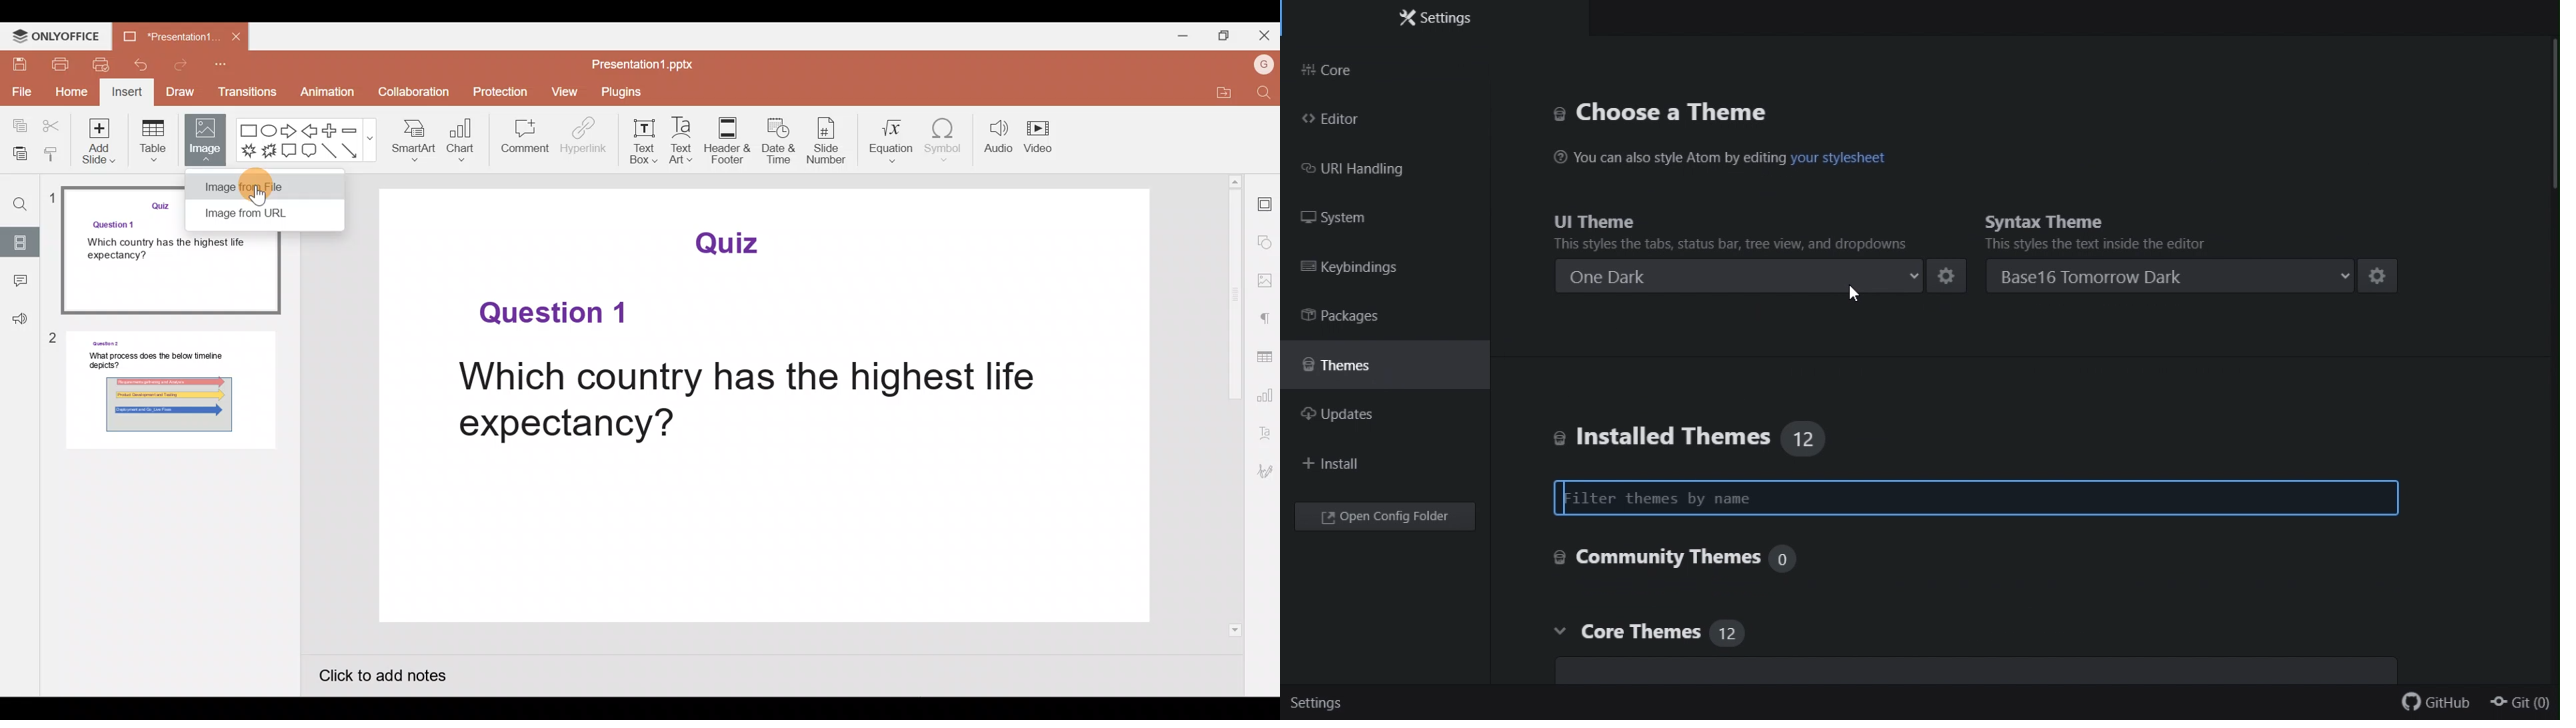  What do you see at coordinates (17, 151) in the screenshot?
I see `Paste` at bounding box center [17, 151].